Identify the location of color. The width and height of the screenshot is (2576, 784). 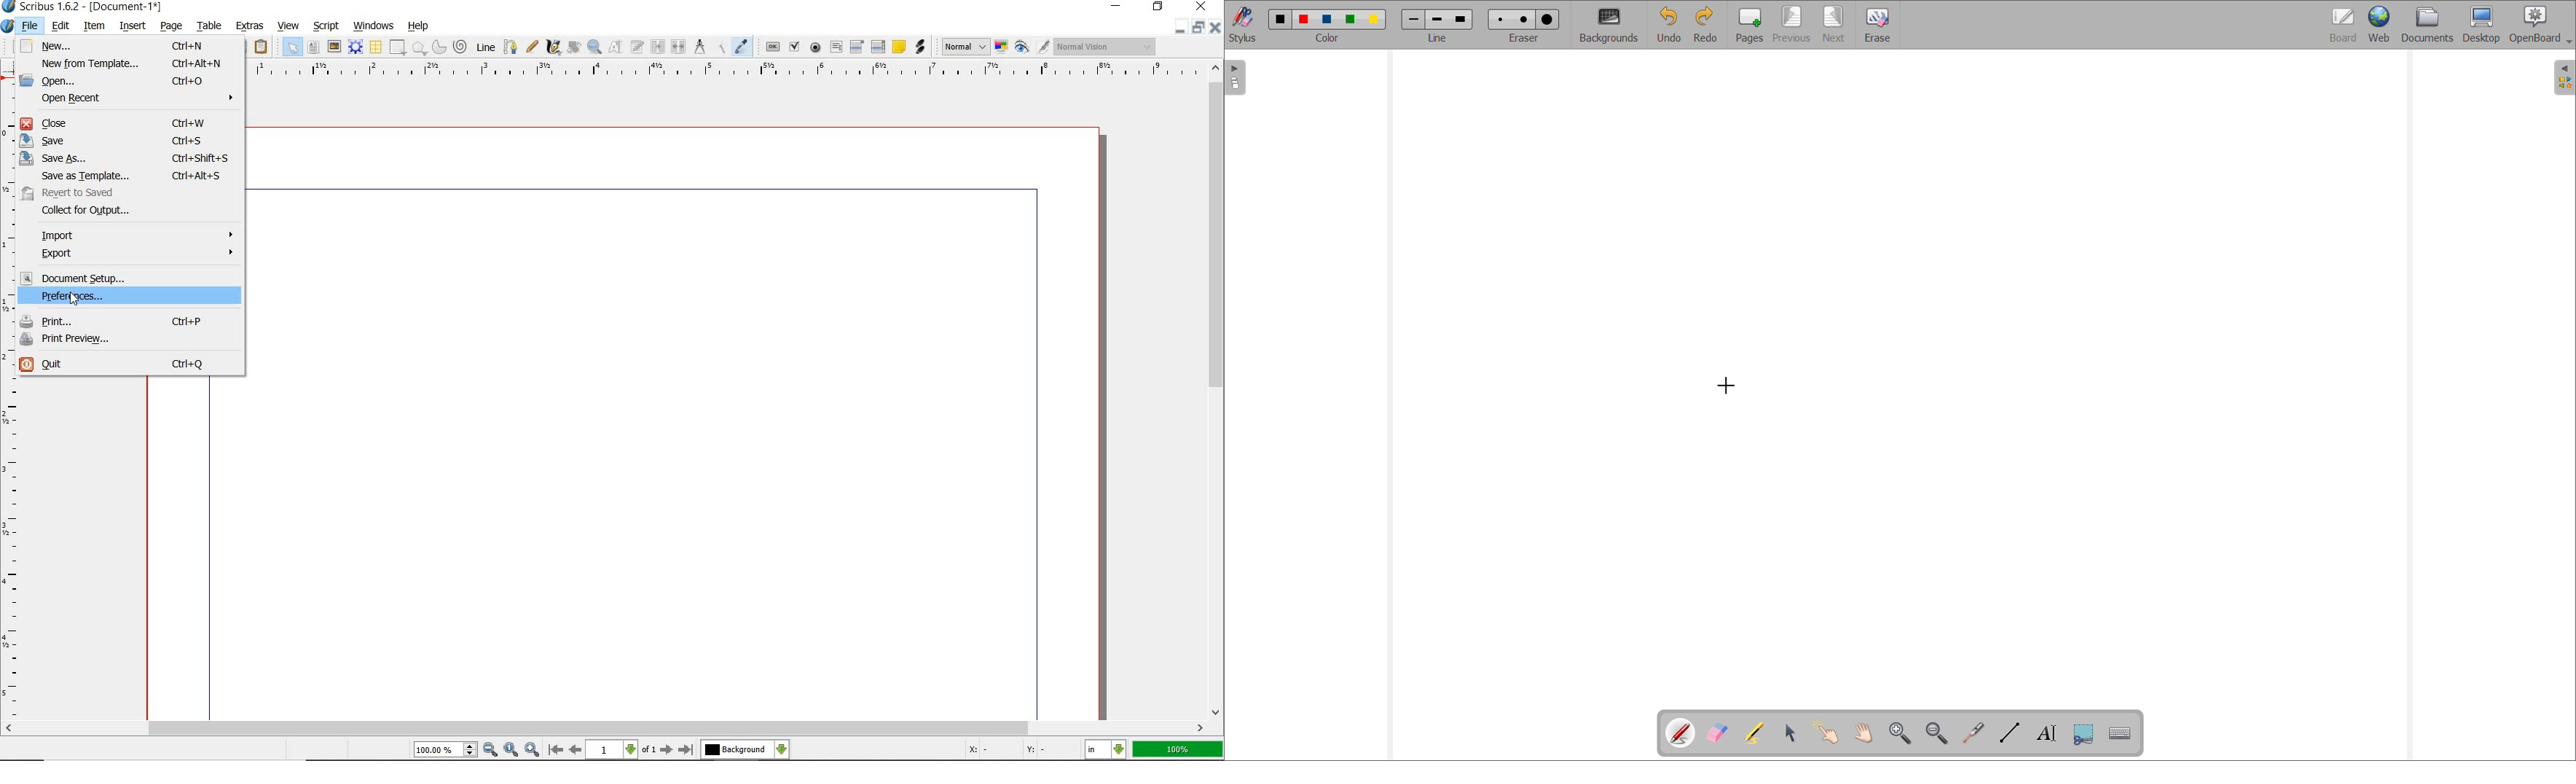
(1373, 20).